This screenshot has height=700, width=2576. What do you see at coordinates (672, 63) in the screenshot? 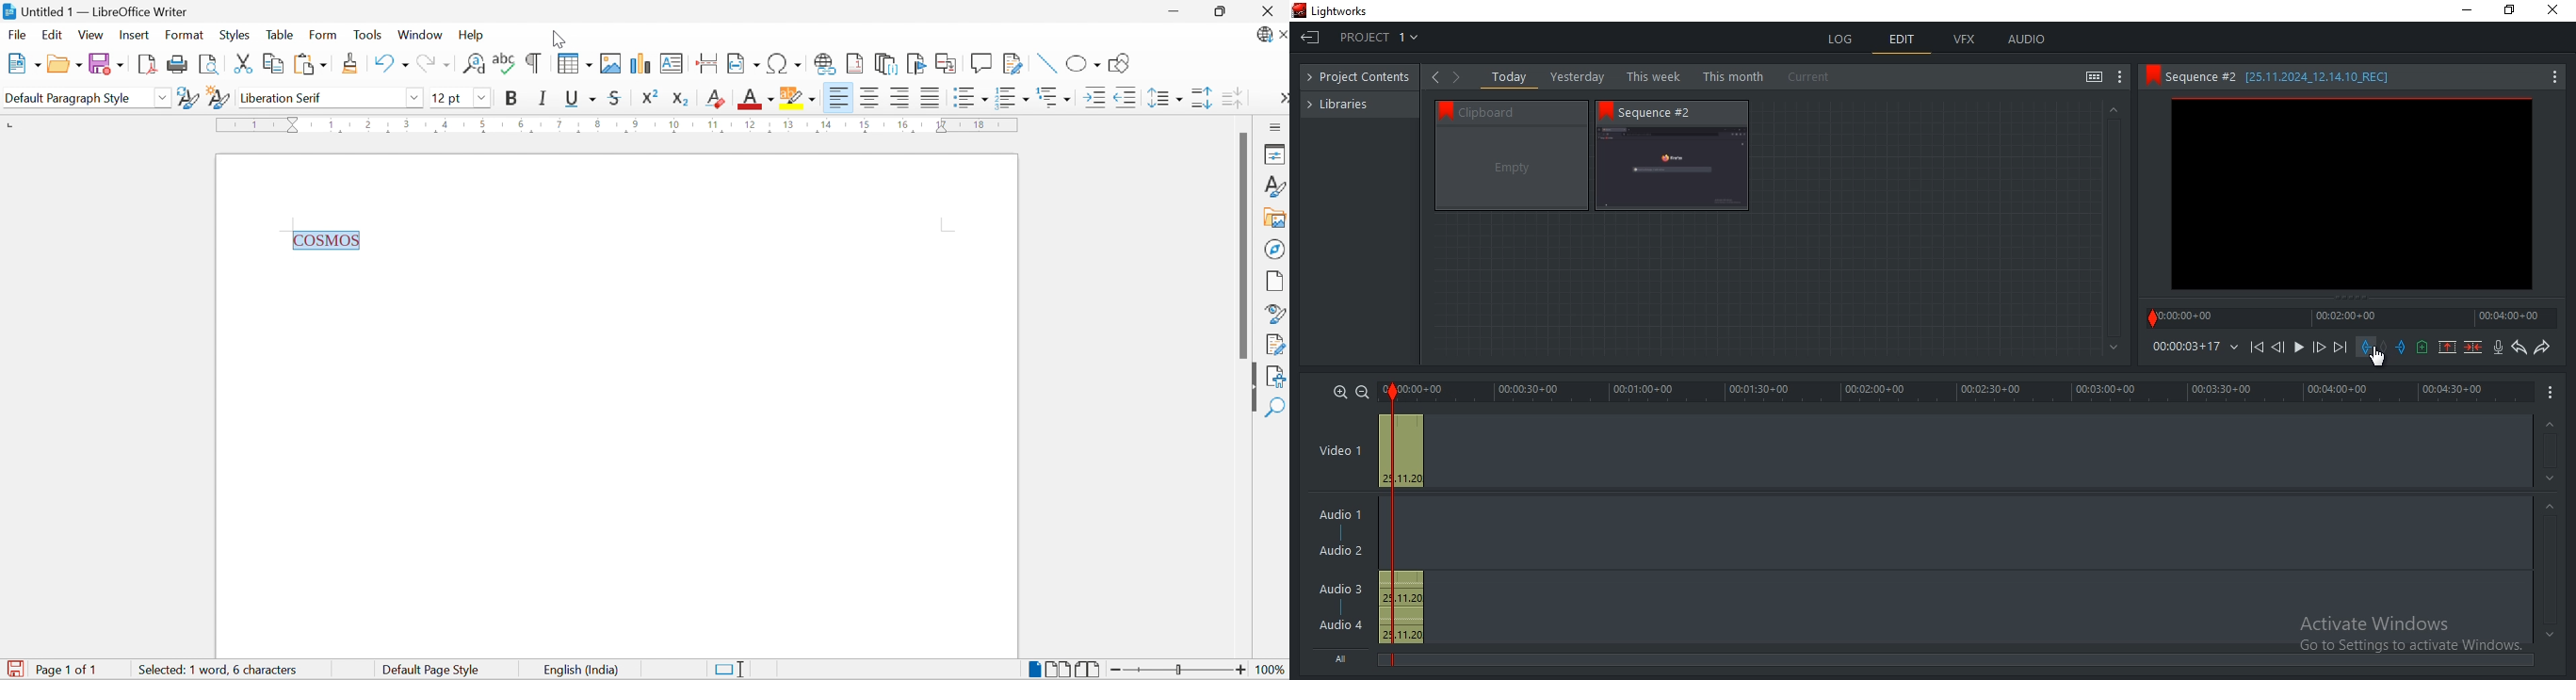
I see `Insert Text Box` at bounding box center [672, 63].